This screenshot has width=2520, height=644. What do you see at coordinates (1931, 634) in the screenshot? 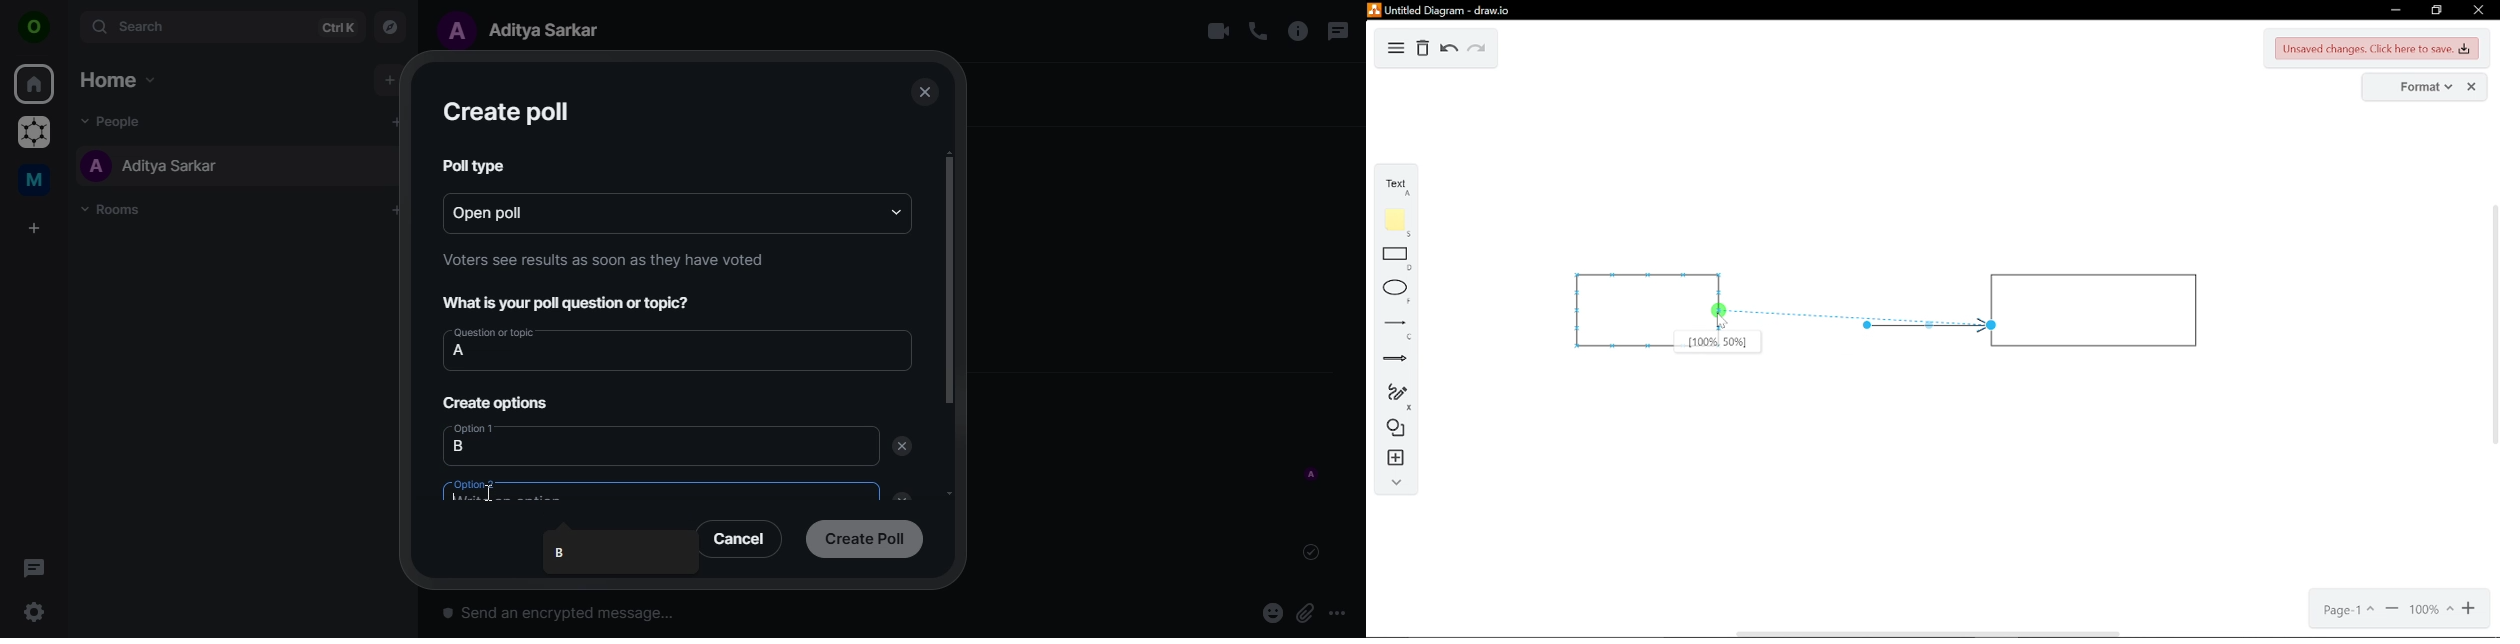
I see `horizontal scrollbar` at bounding box center [1931, 634].